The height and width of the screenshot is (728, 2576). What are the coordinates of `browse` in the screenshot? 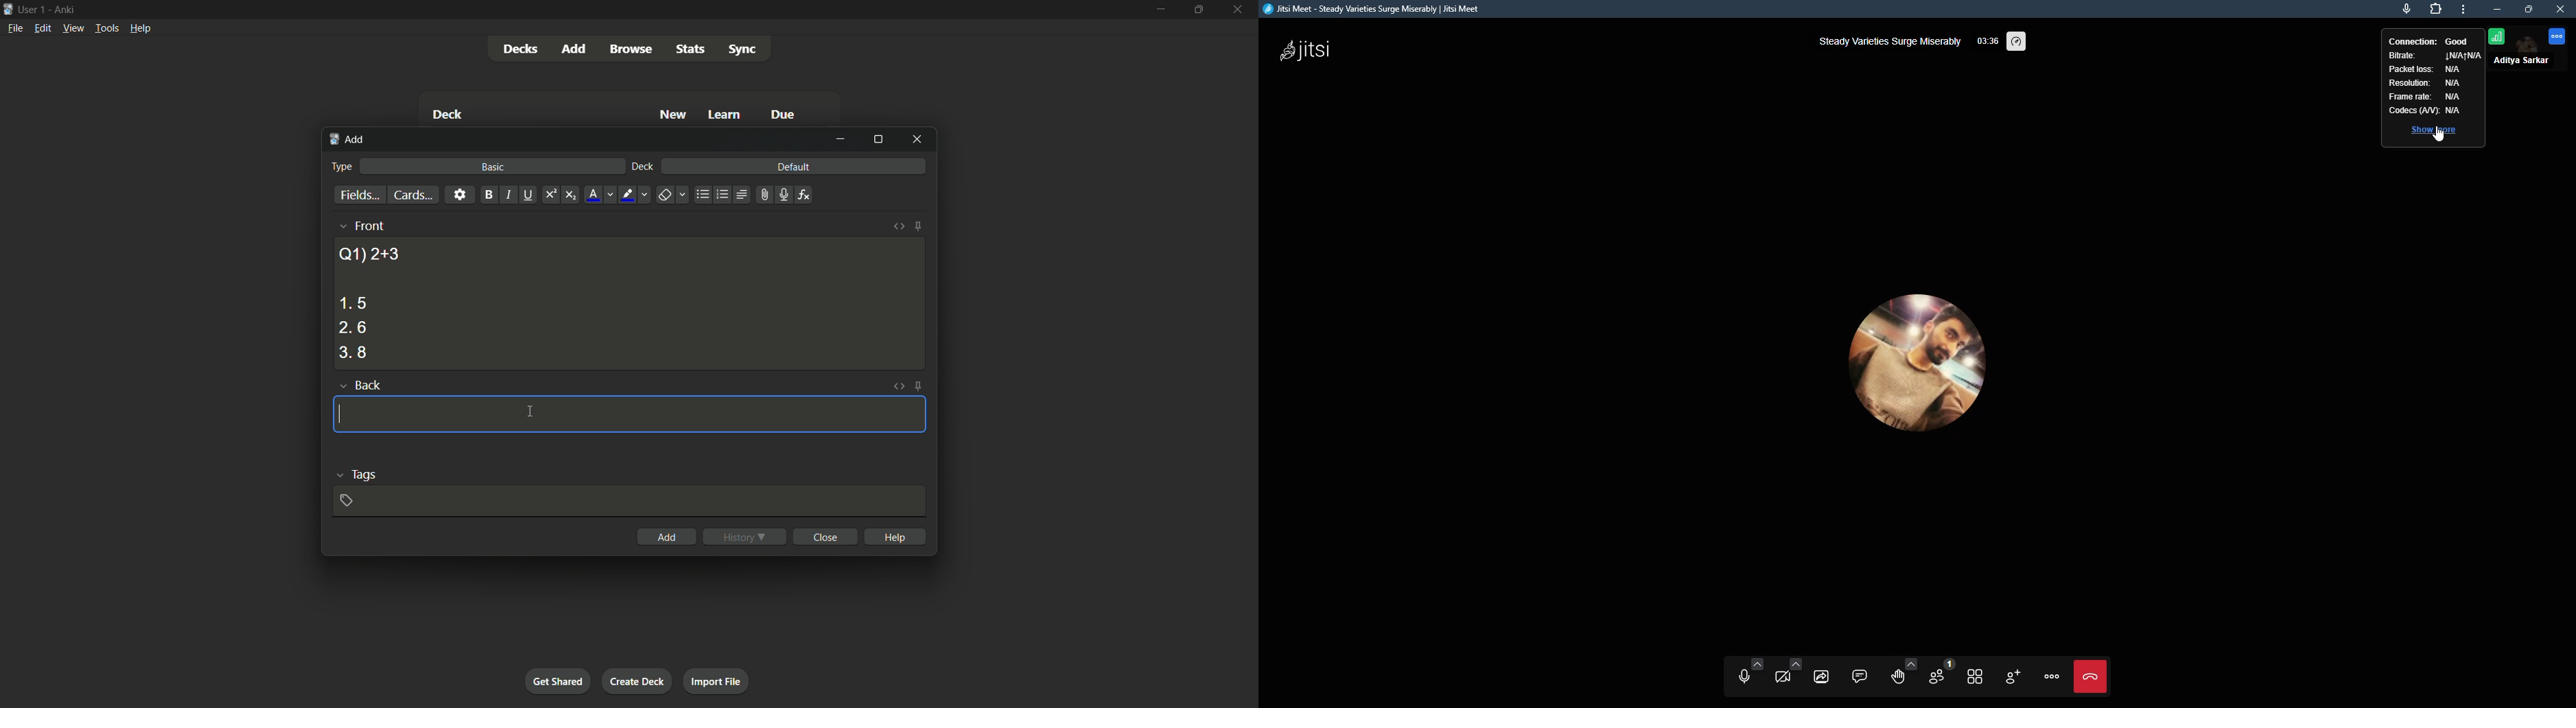 It's located at (631, 49).